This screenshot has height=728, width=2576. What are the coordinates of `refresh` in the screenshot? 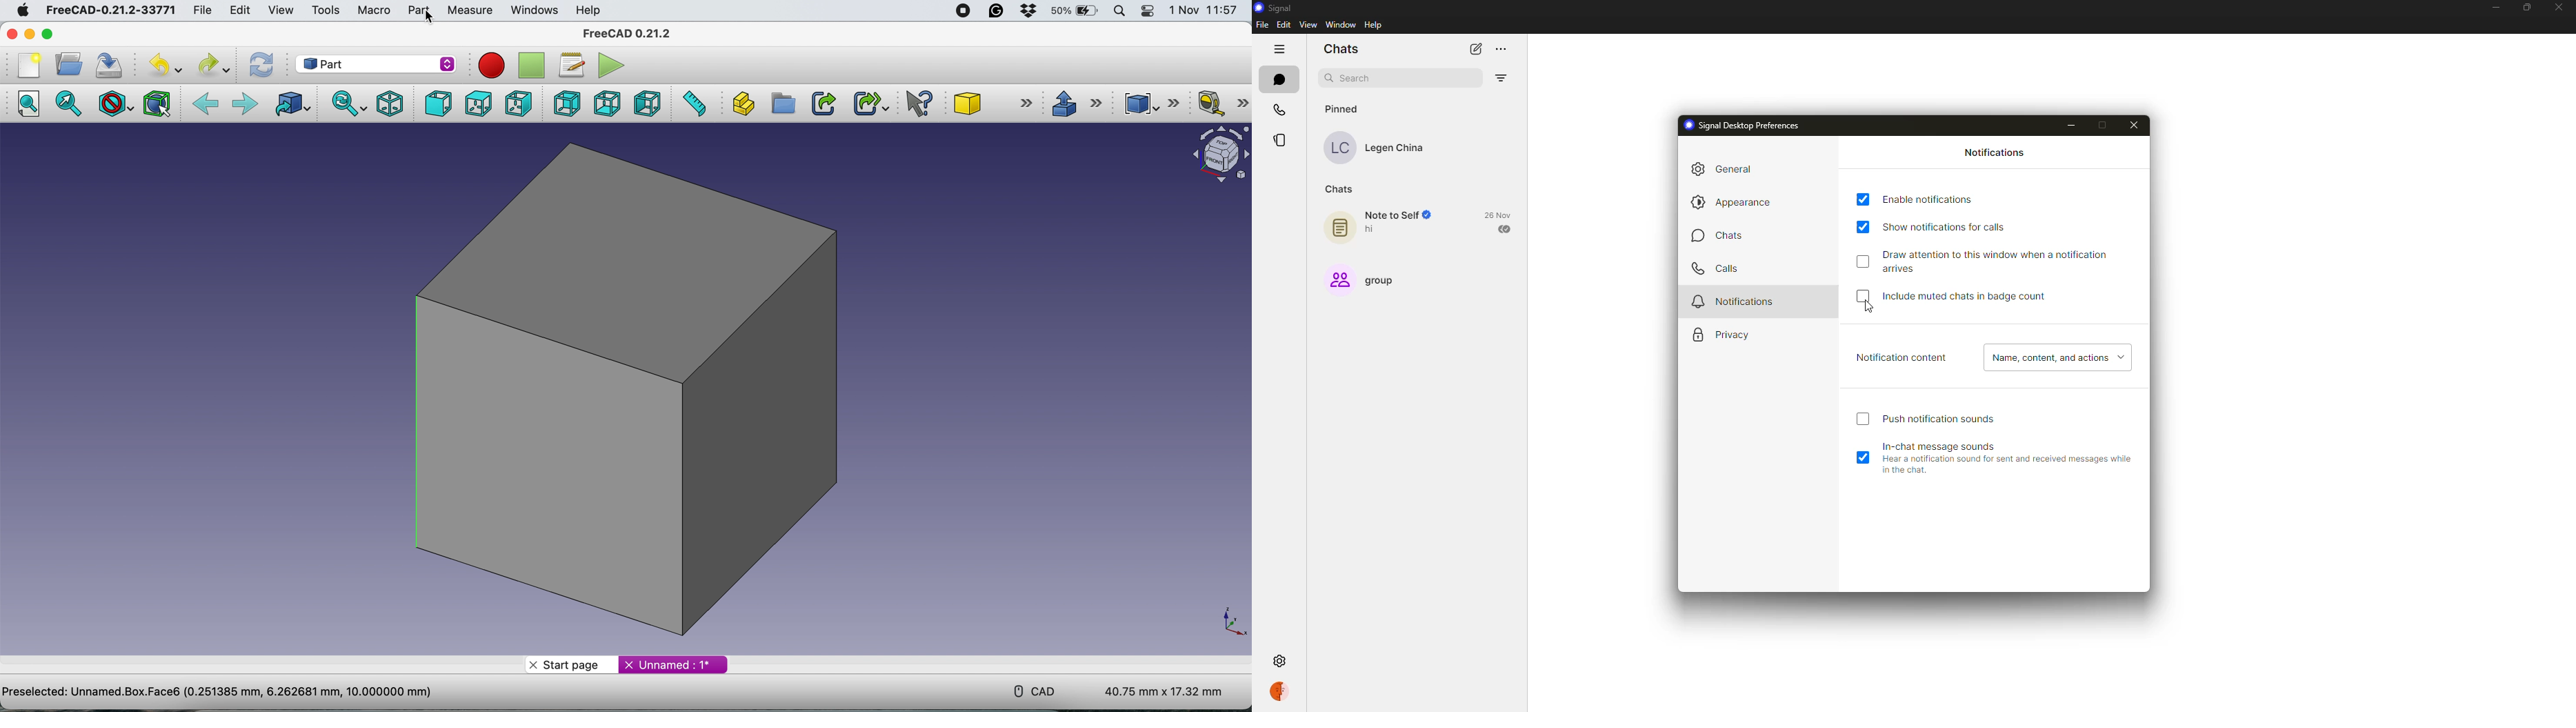 It's located at (260, 66).